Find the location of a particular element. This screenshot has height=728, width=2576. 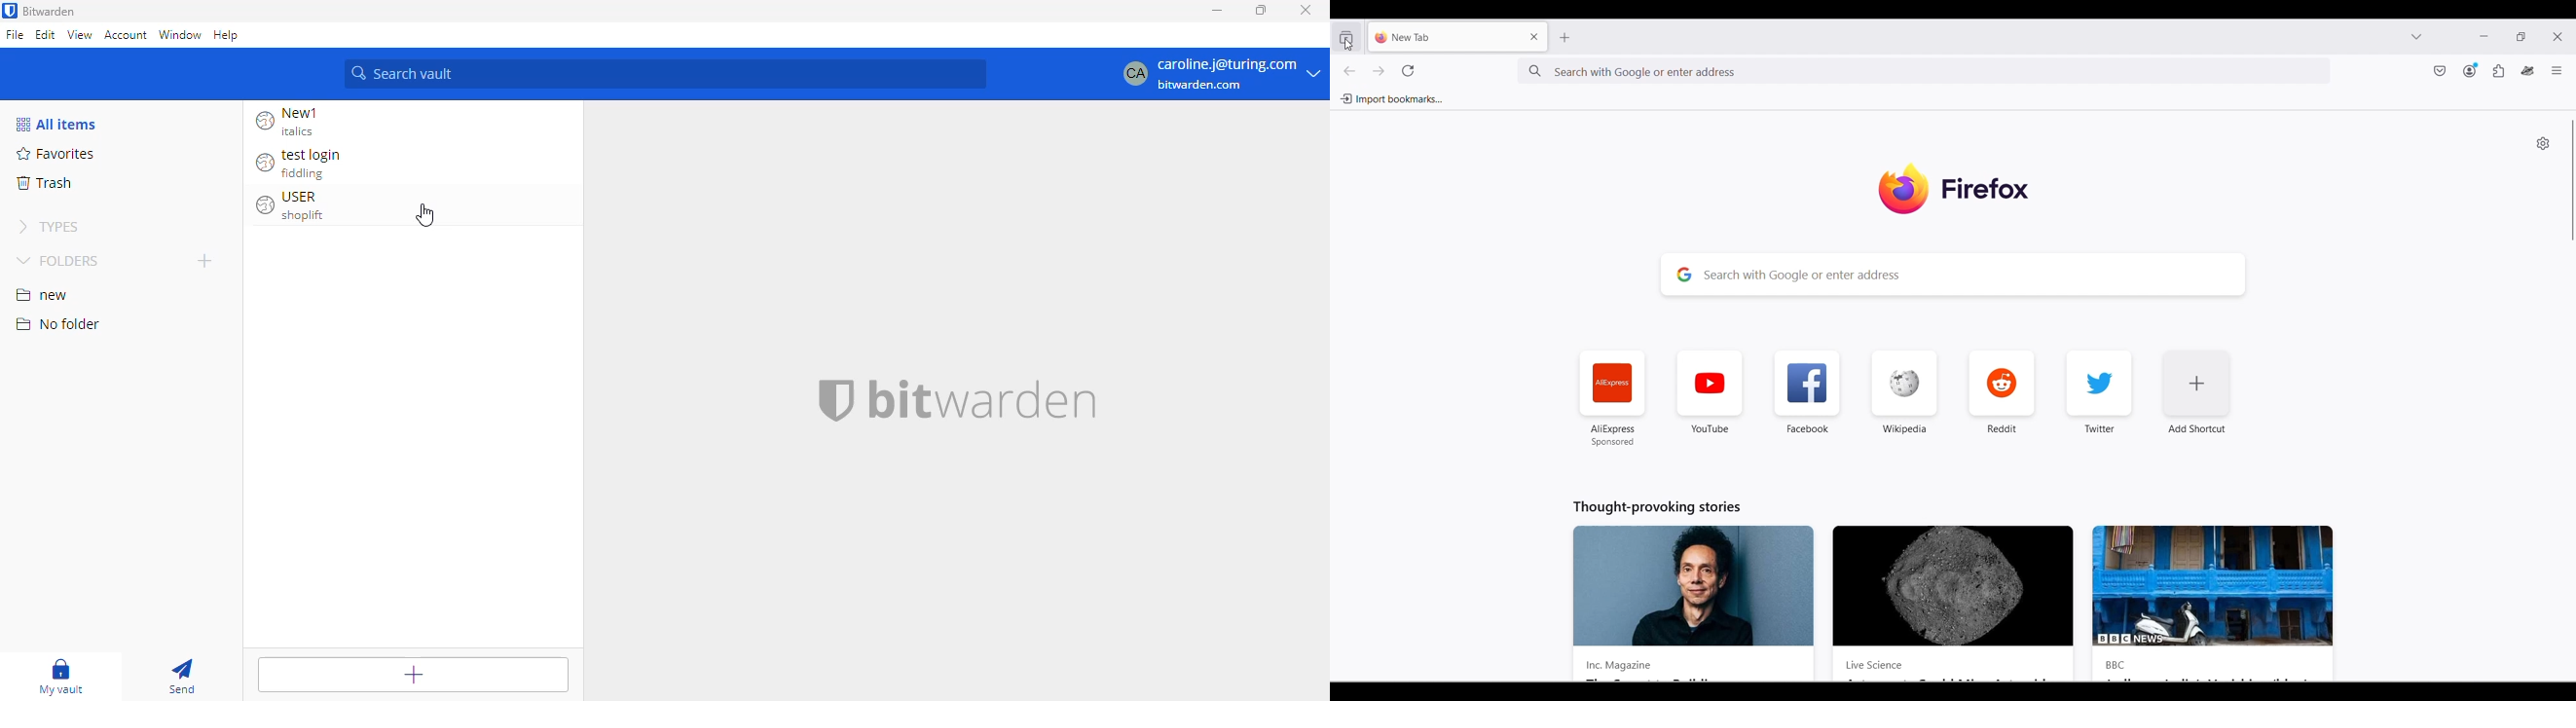

favorites is located at coordinates (56, 154).